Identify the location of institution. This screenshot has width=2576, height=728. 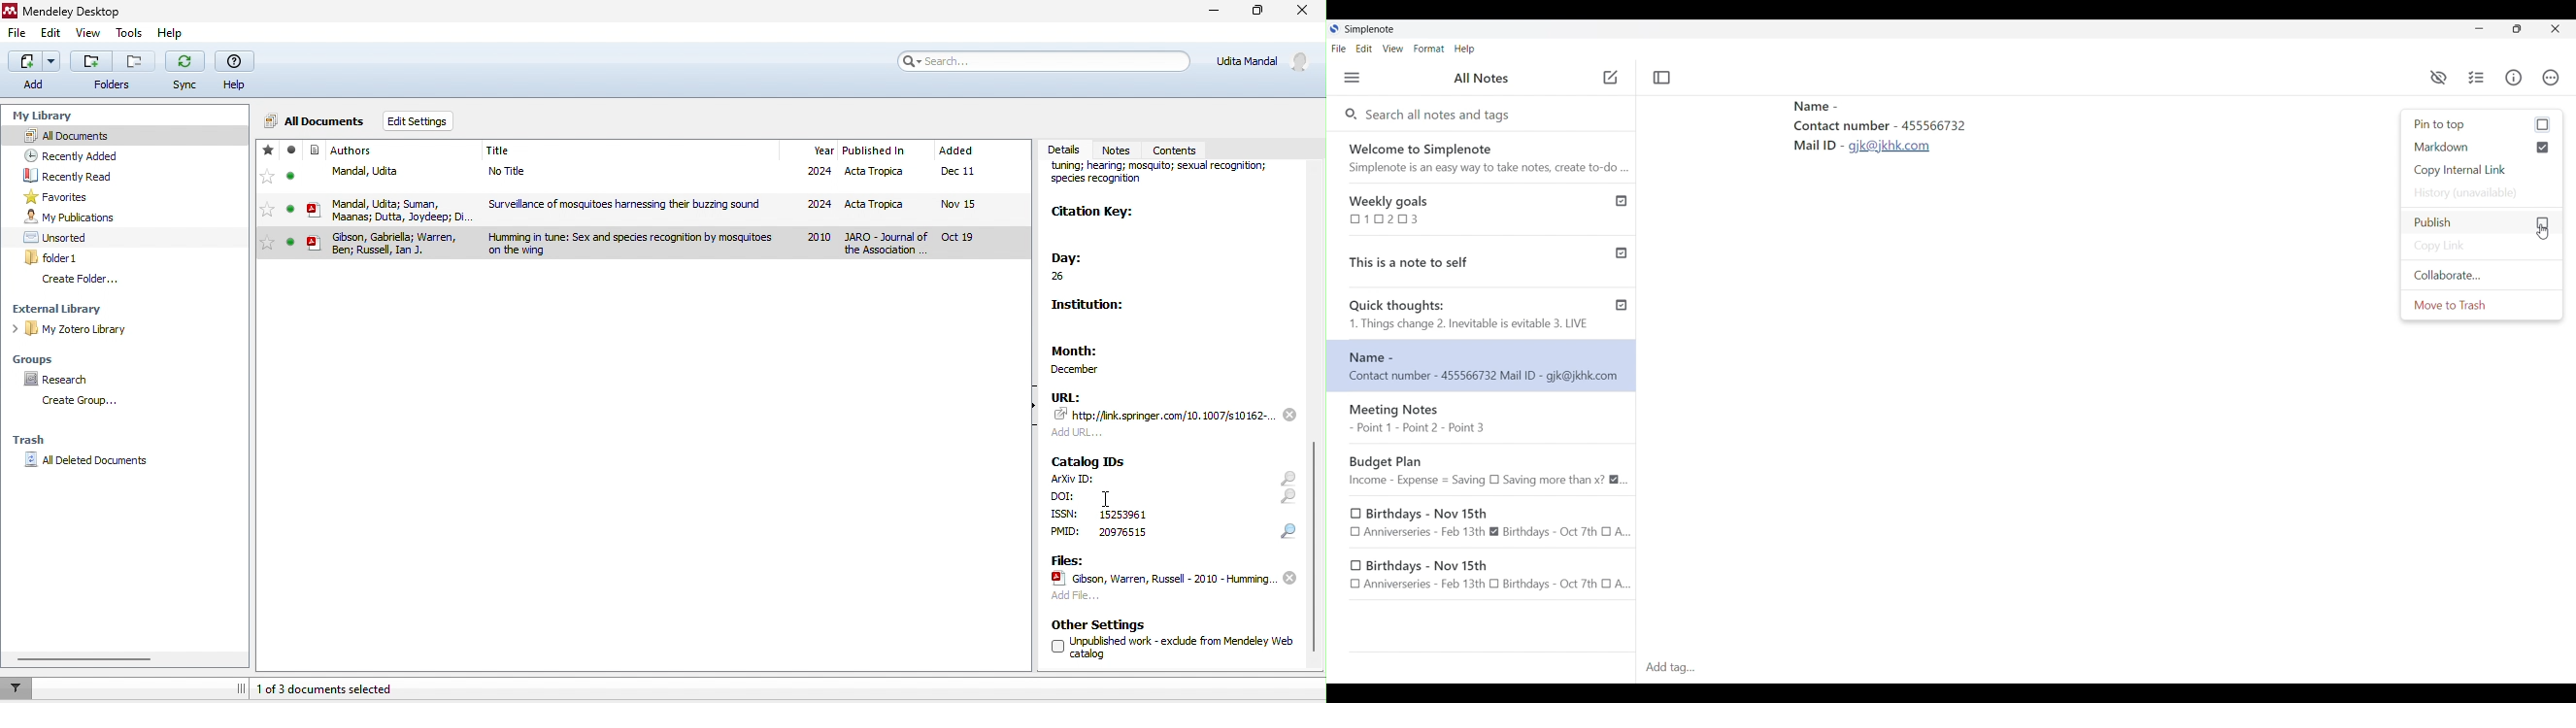
(1094, 309).